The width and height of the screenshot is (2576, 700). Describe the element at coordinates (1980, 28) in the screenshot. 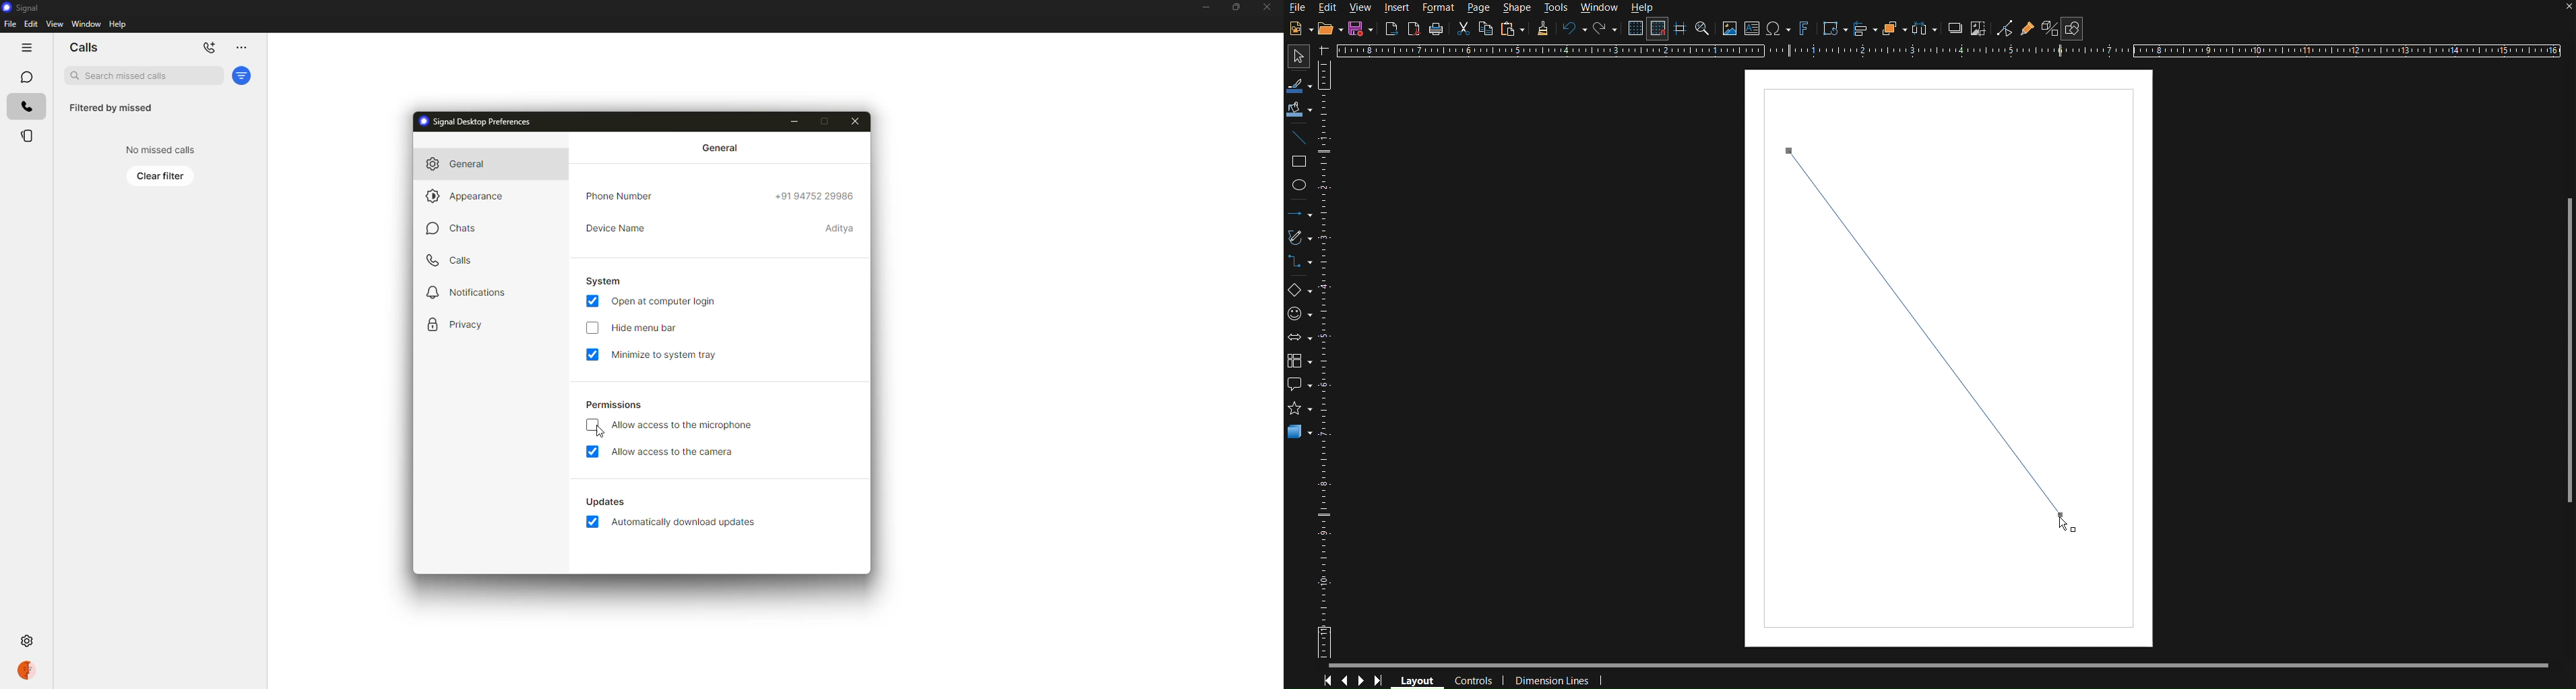

I see `Crop Image` at that location.